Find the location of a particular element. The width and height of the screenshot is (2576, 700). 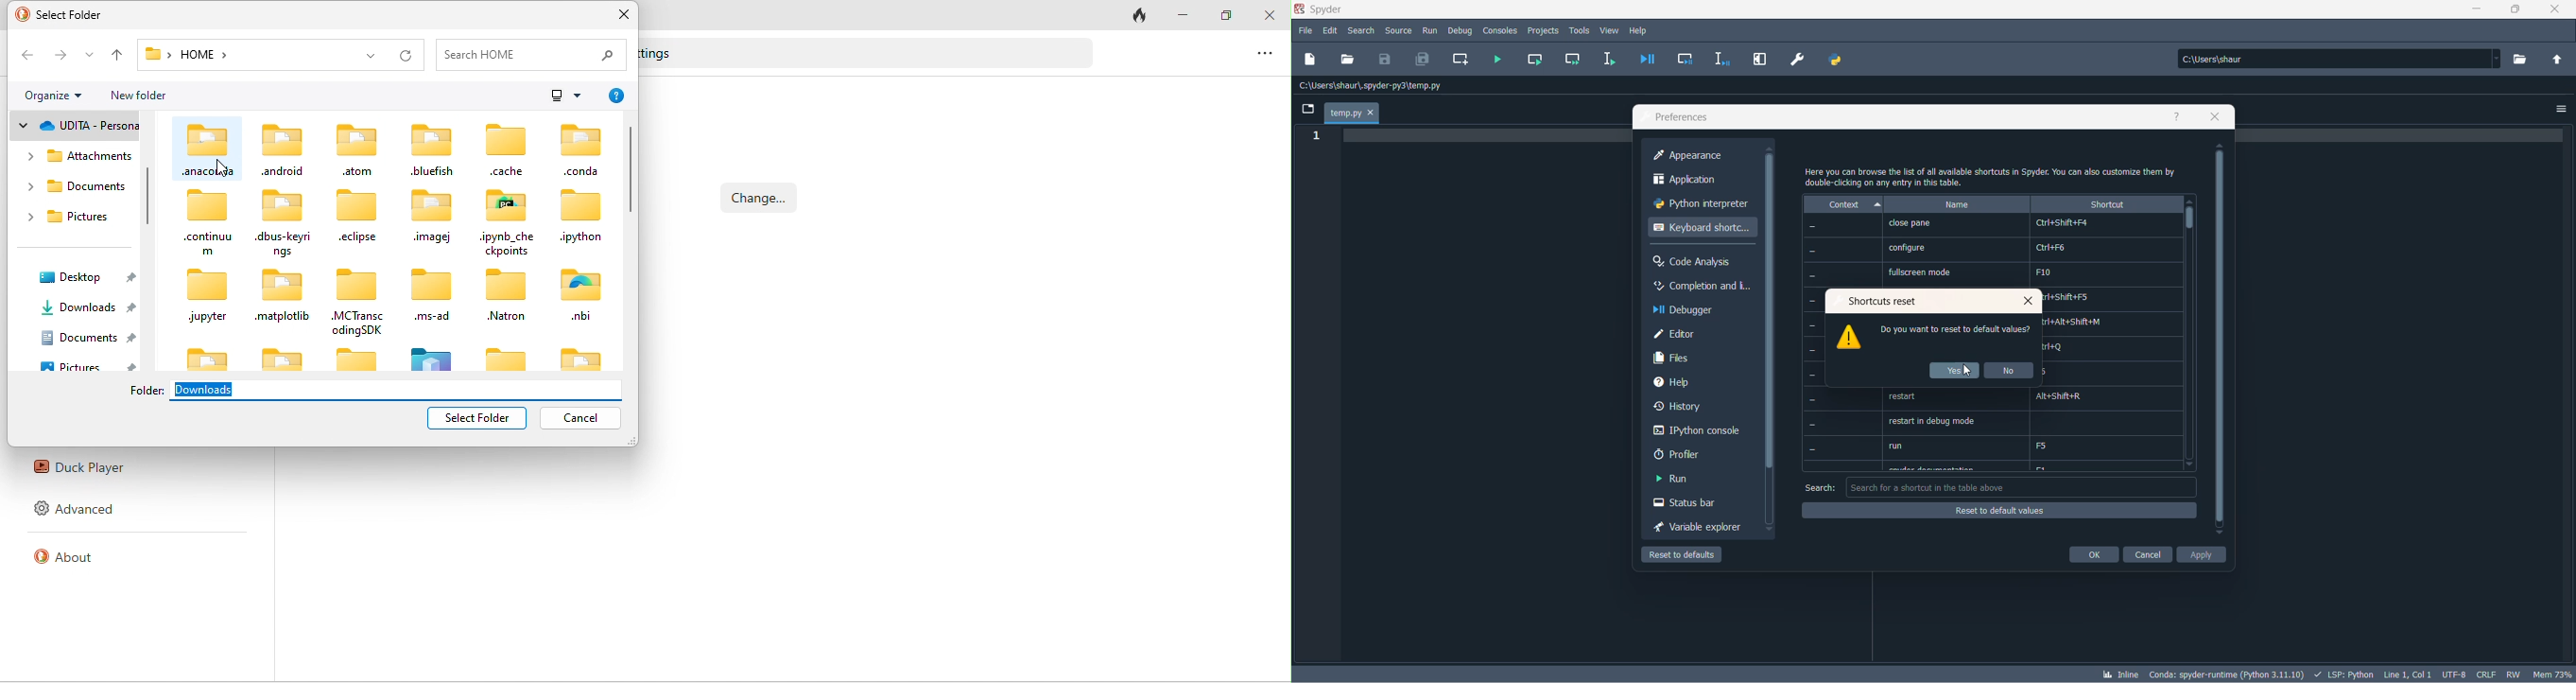

text is located at coordinates (1989, 178).